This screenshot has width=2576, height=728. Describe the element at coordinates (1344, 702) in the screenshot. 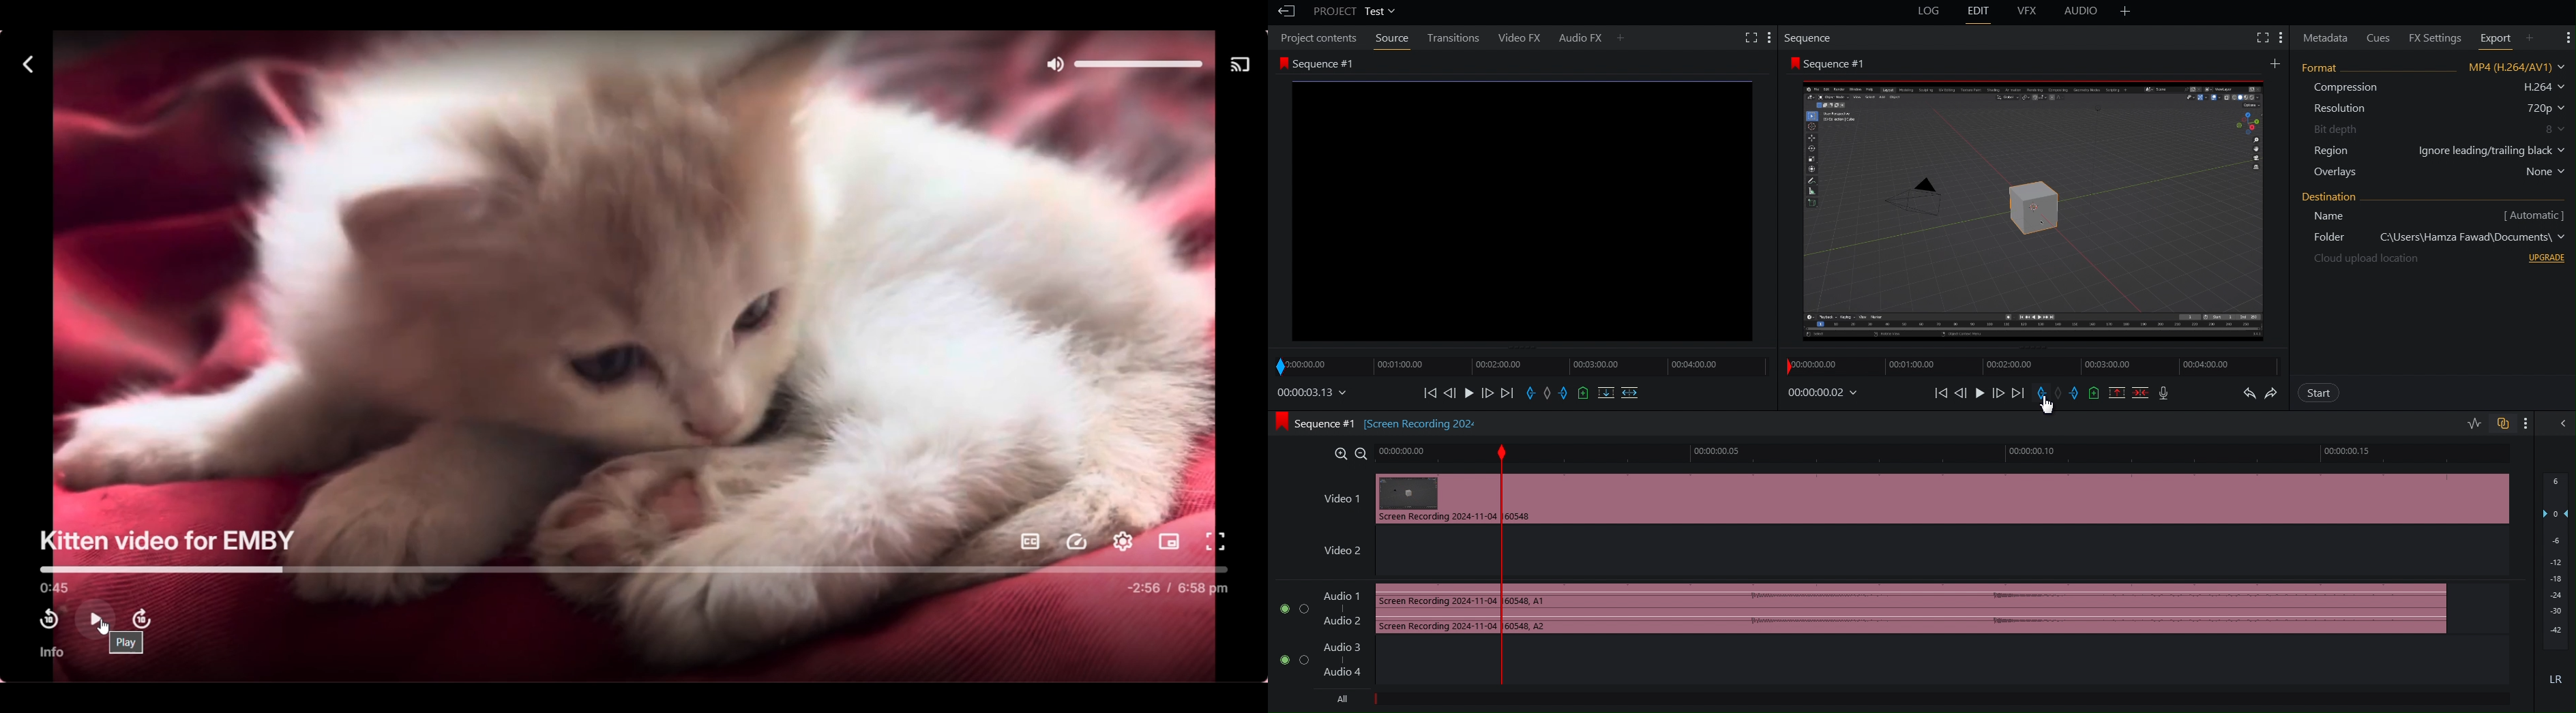

I see `All` at that location.